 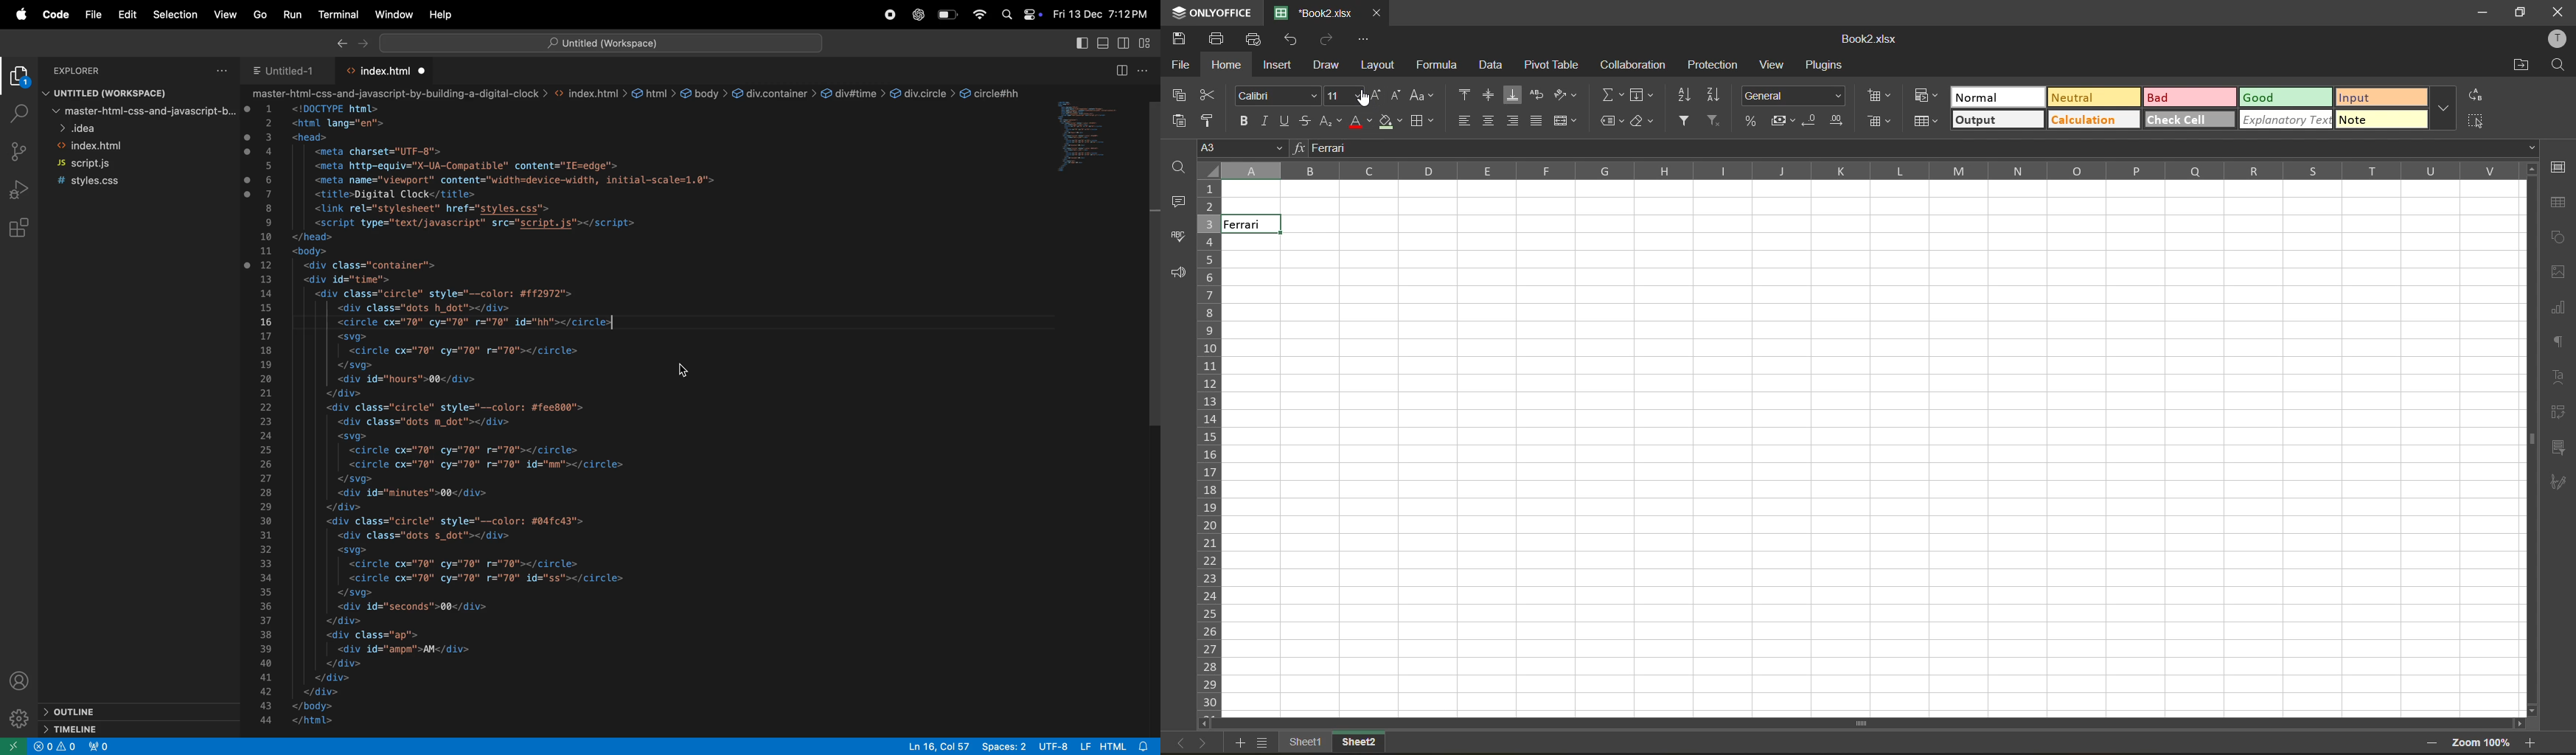 I want to click on Horizontal ScrollBar, so click(x=2530, y=449).